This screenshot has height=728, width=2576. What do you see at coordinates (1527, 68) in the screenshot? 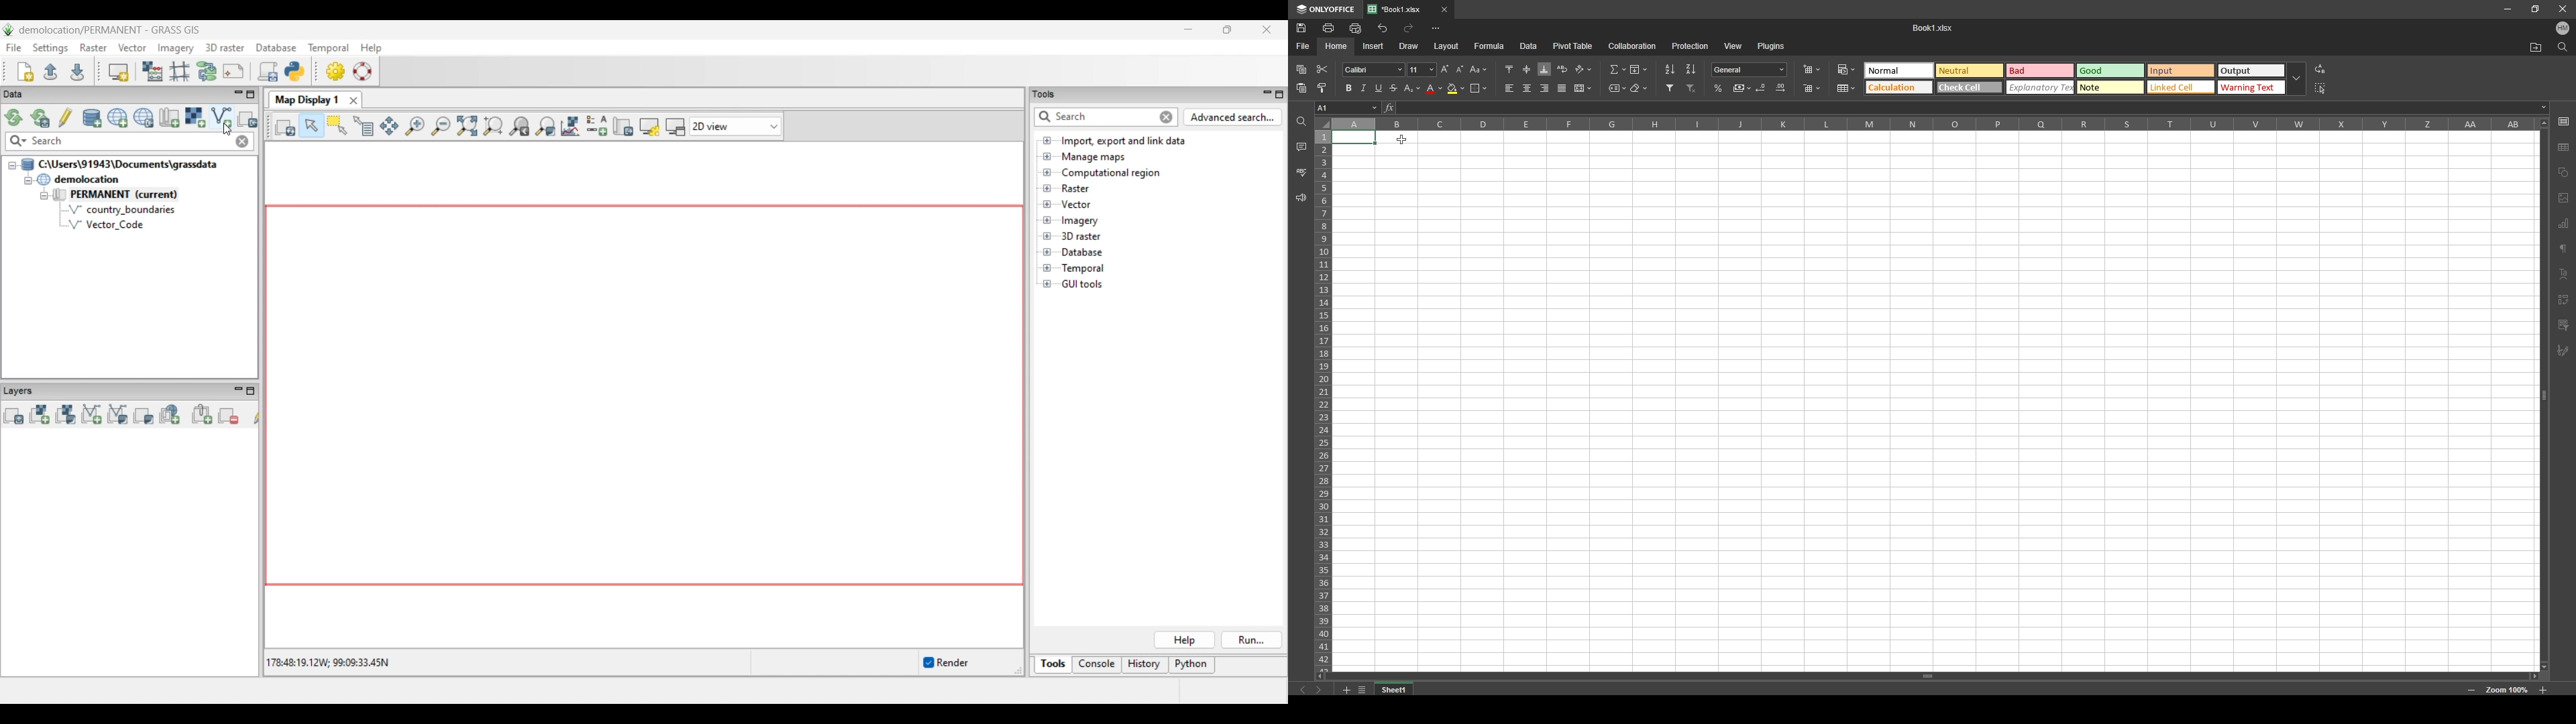
I see `align middle` at bounding box center [1527, 68].